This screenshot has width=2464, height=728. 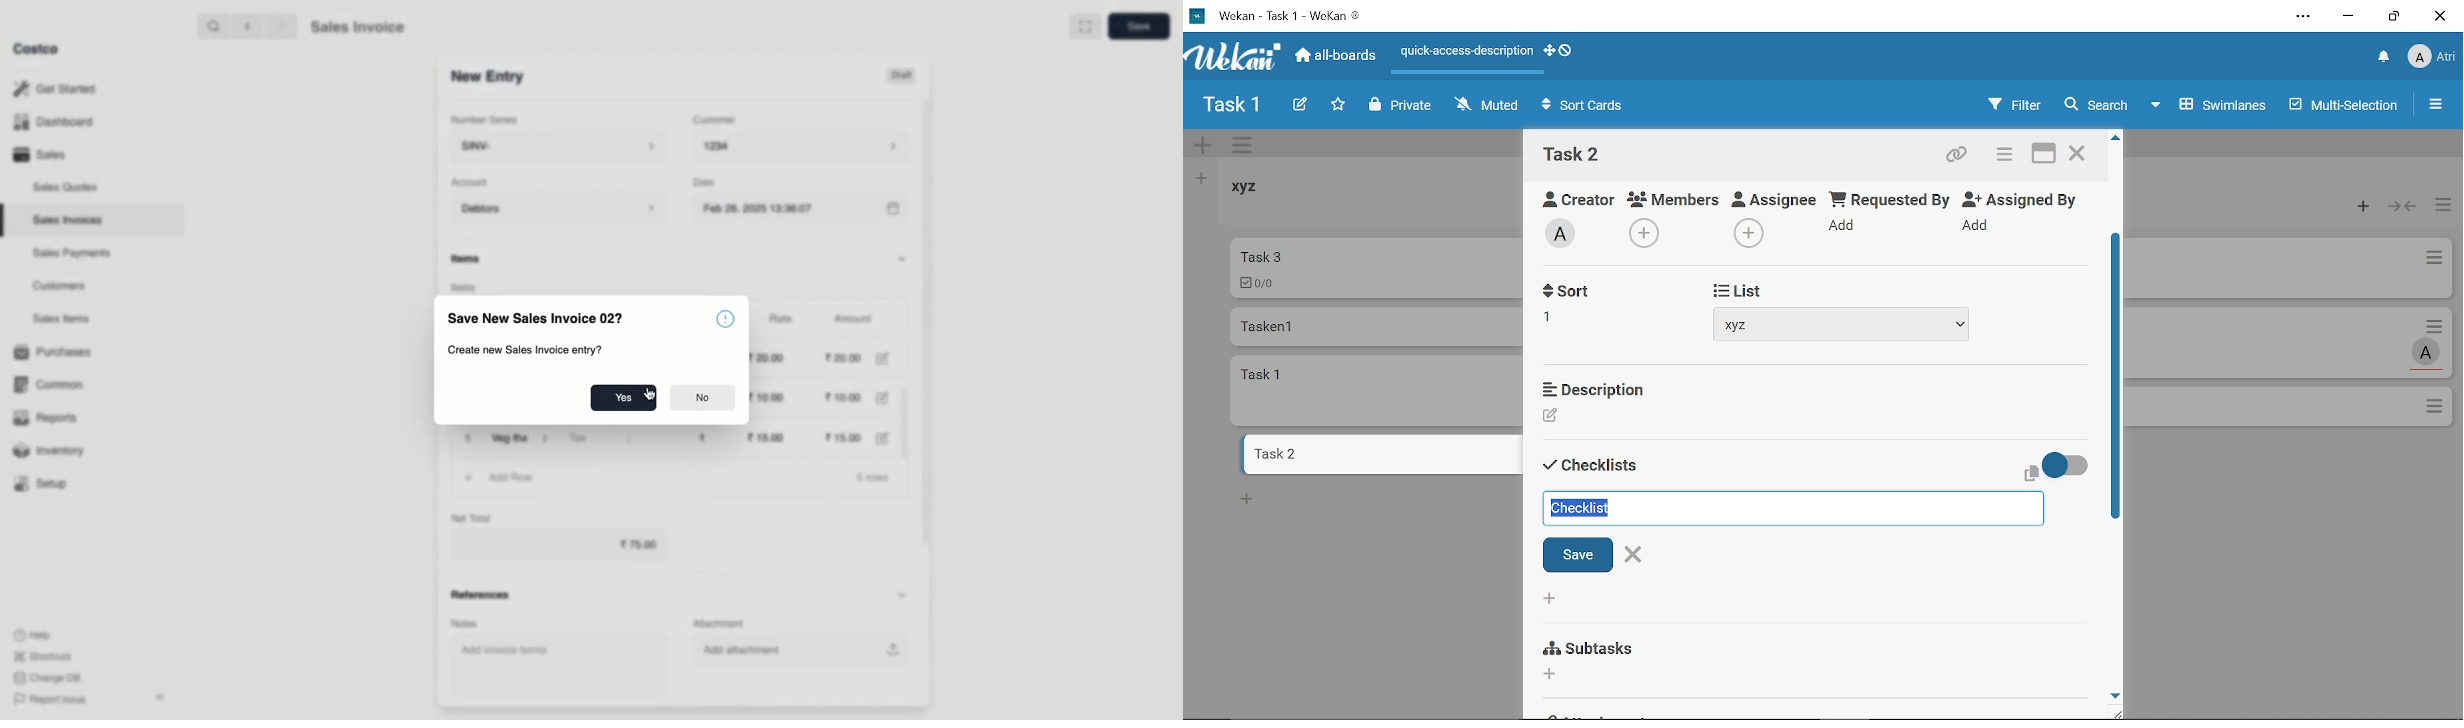 I want to click on Help, so click(x=34, y=634).